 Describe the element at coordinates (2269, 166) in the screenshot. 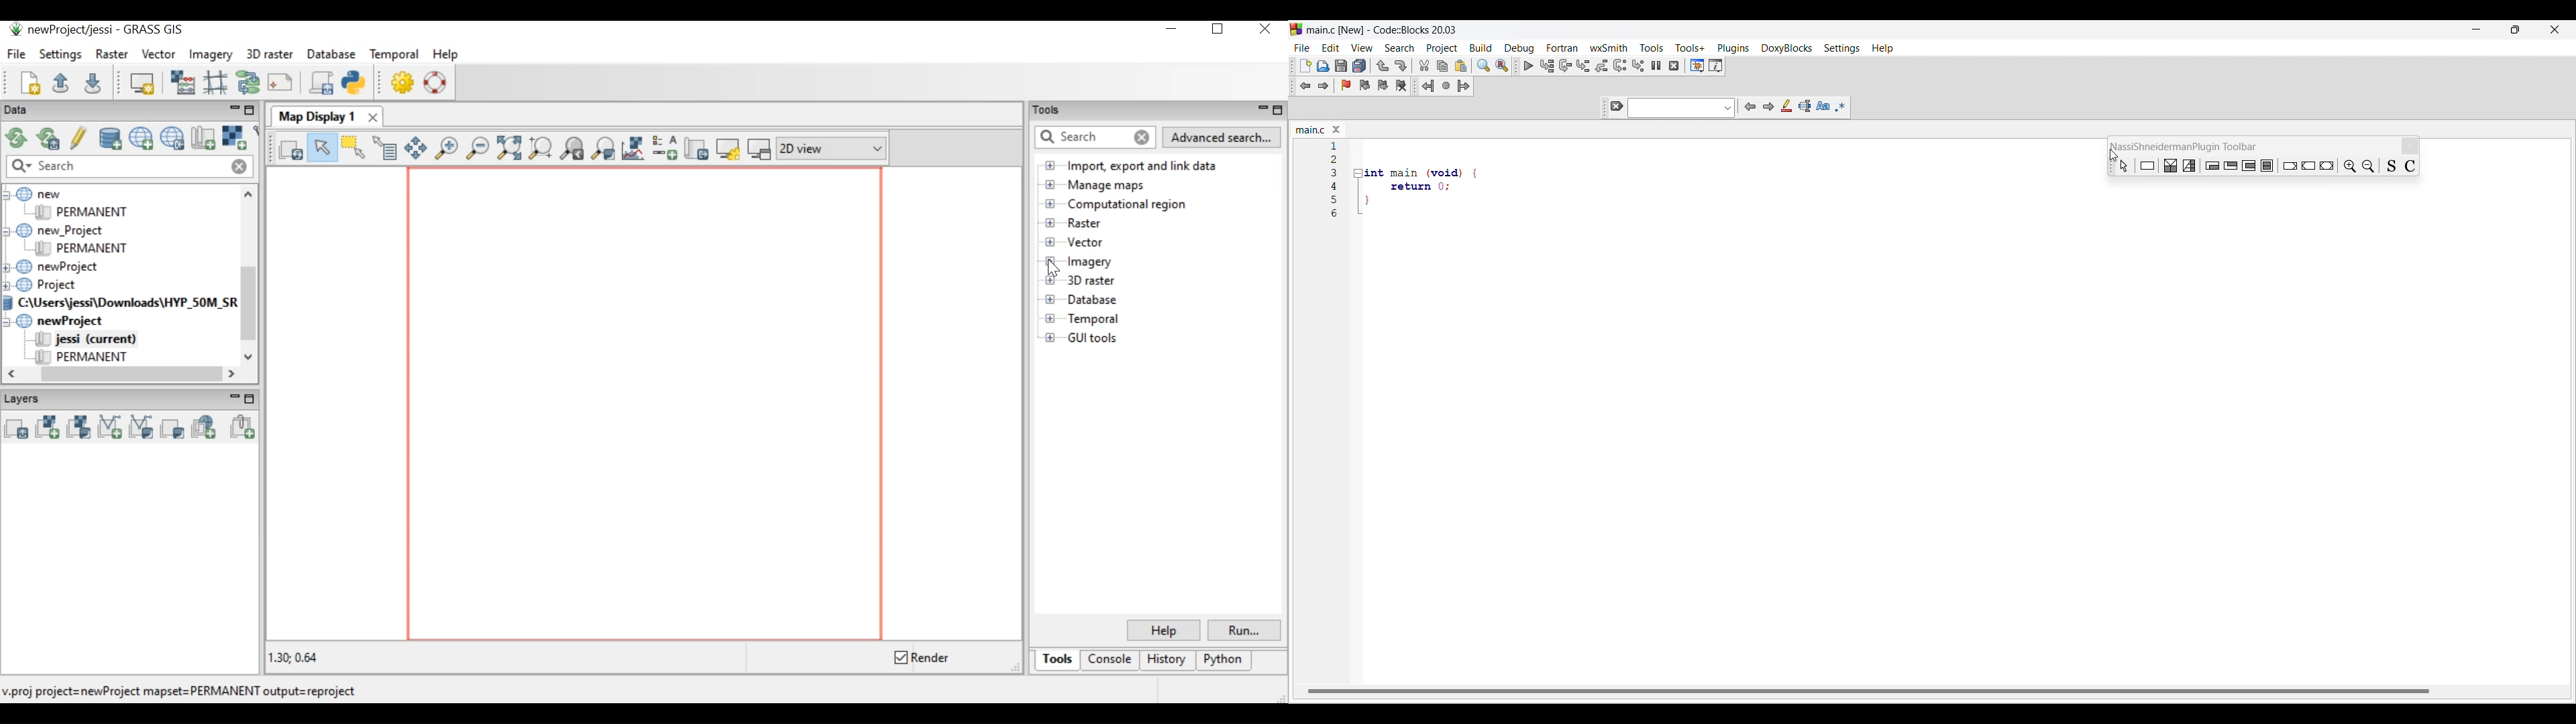

I see `` at that location.